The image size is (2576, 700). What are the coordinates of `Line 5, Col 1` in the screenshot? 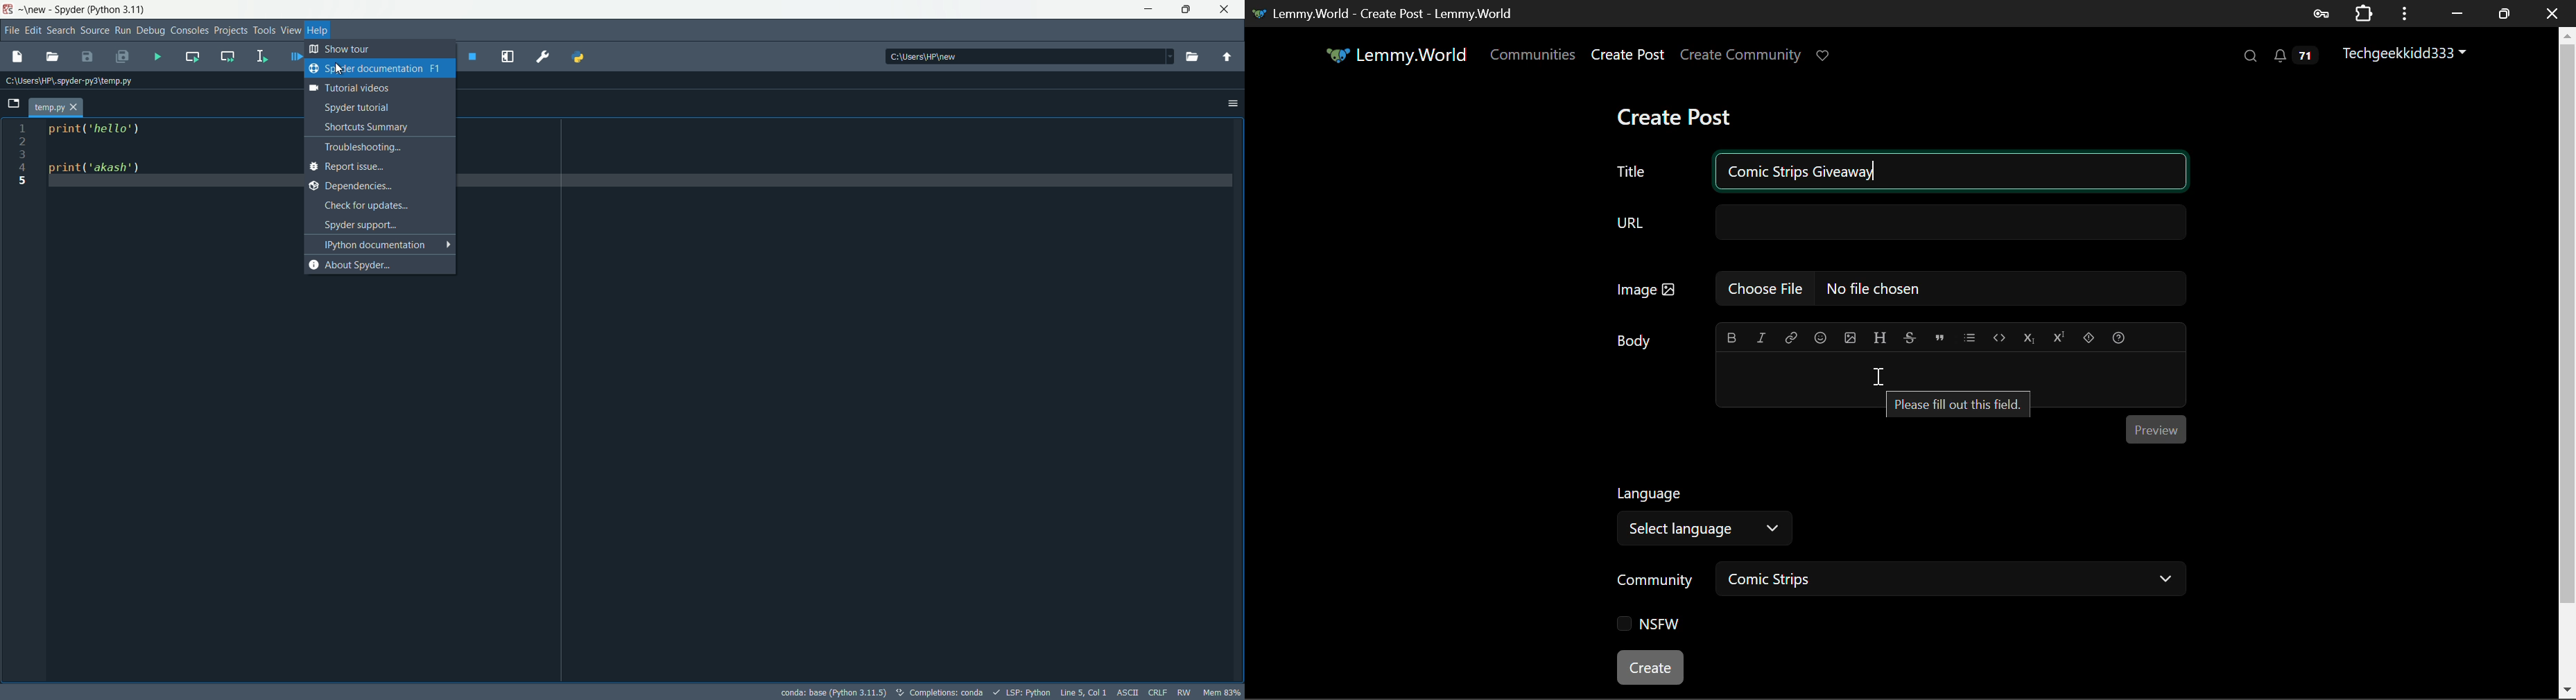 It's located at (1083, 692).